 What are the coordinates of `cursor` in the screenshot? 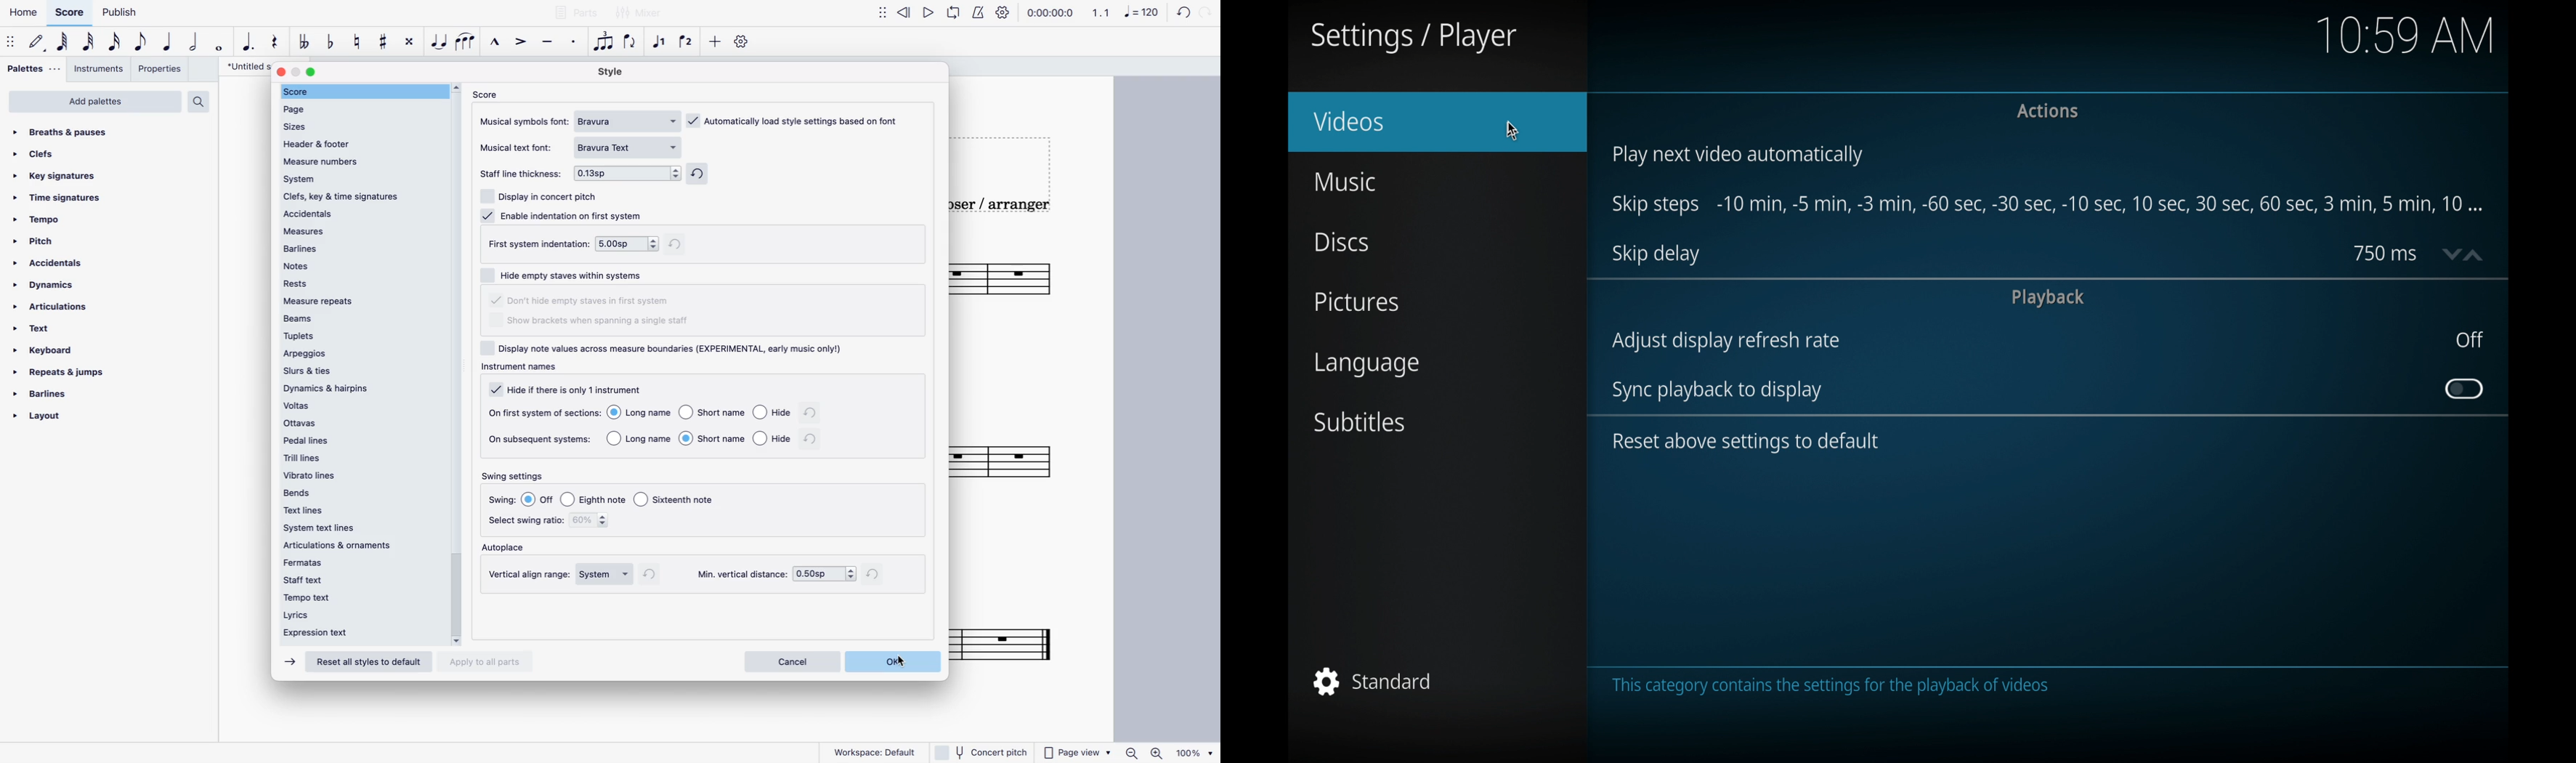 It's located at (1512, 131).